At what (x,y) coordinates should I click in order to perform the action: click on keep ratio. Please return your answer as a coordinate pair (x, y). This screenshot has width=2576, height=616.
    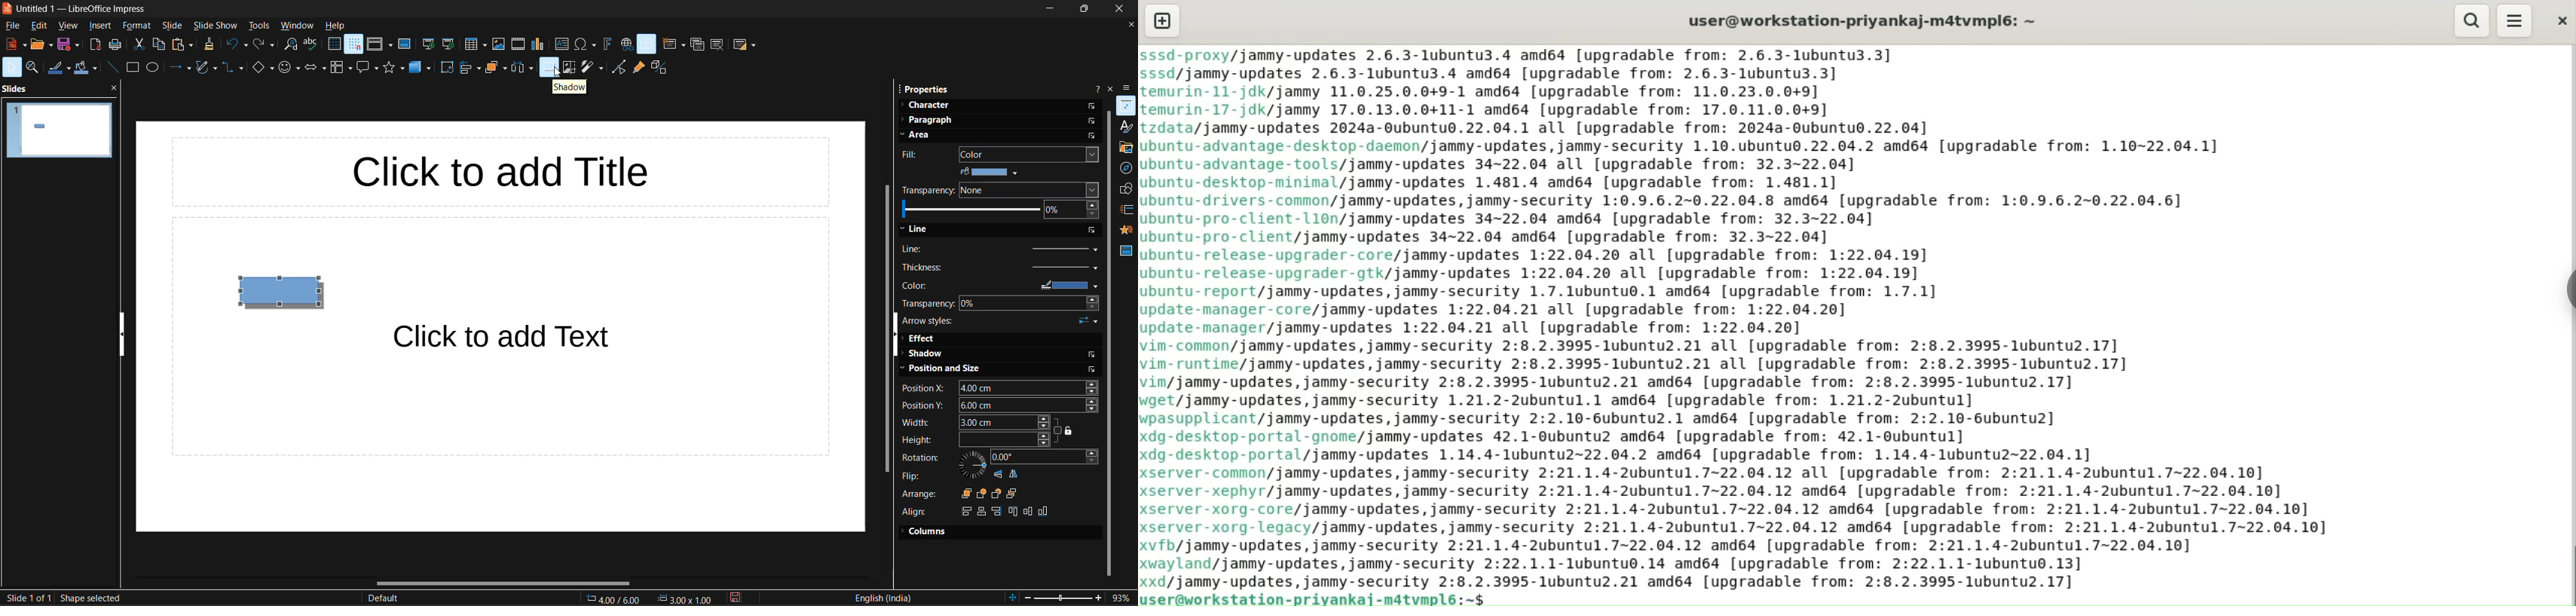
    Looking at the image, I should click on (1070, 432).